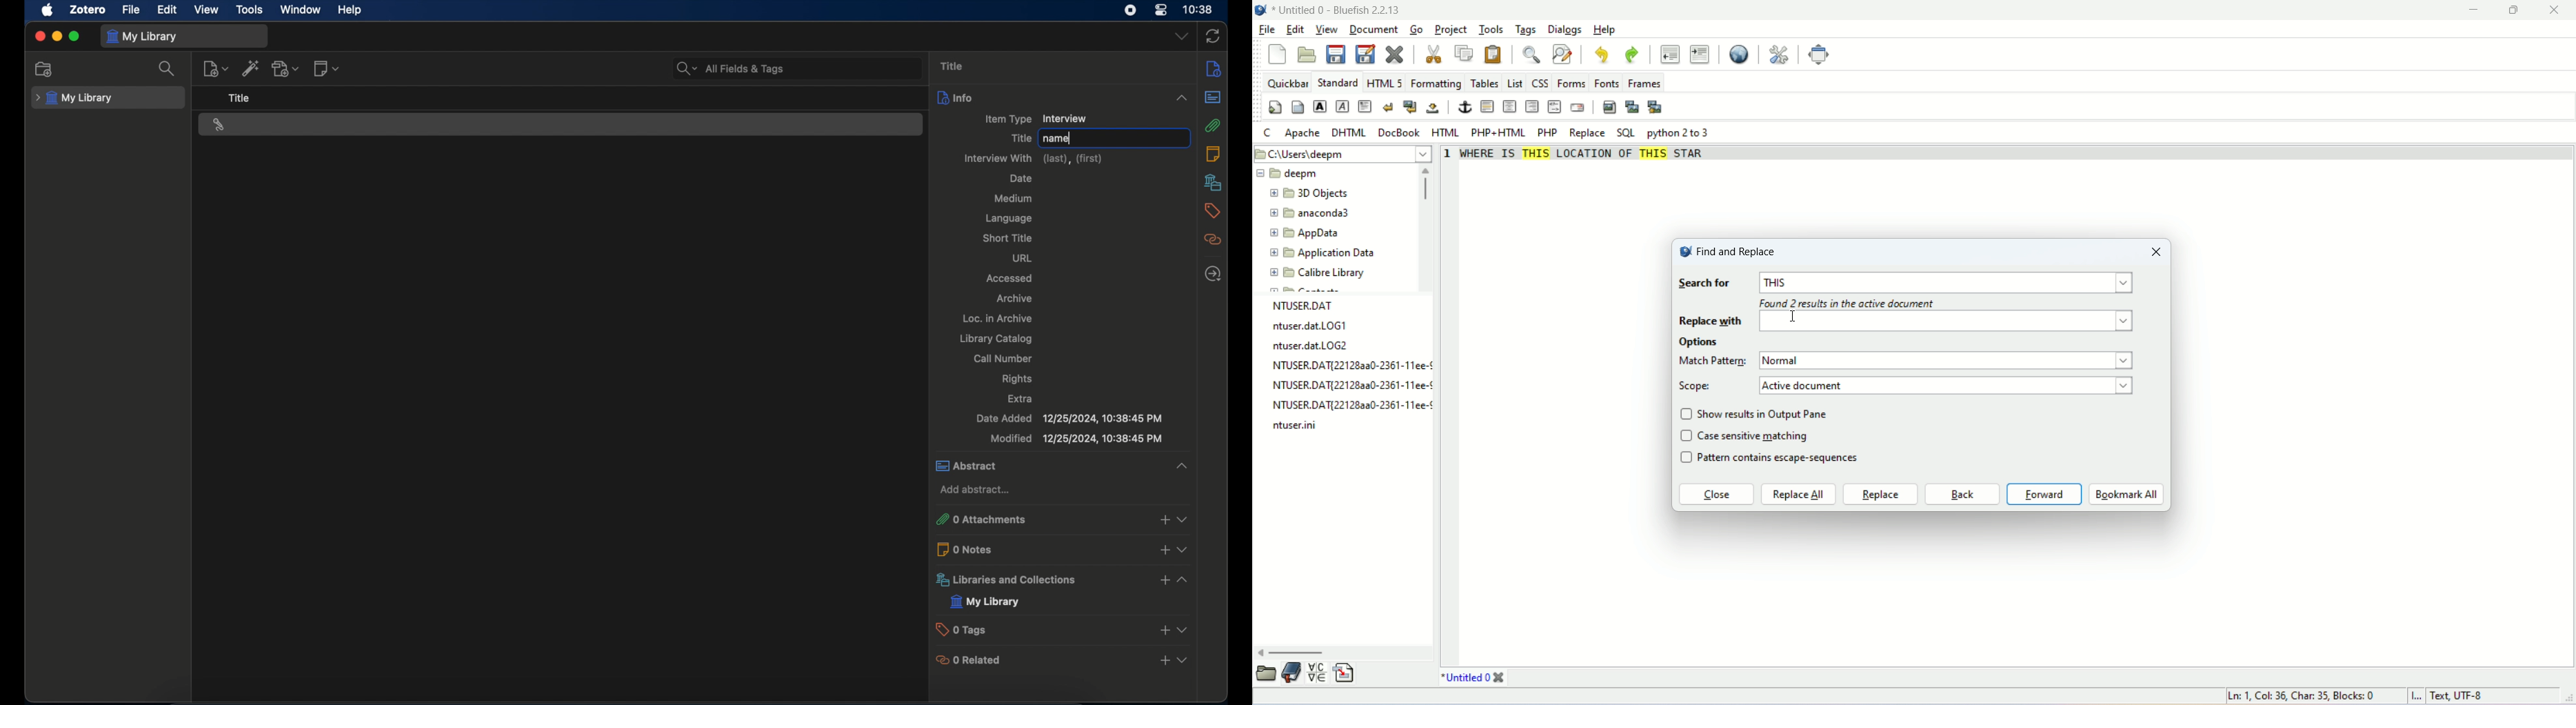 The width and height of the screenshot is (2576, 728). What do you see at coordinates (74, 99) in the screenshot?
I see `my library` at bounding box center [74, 99].